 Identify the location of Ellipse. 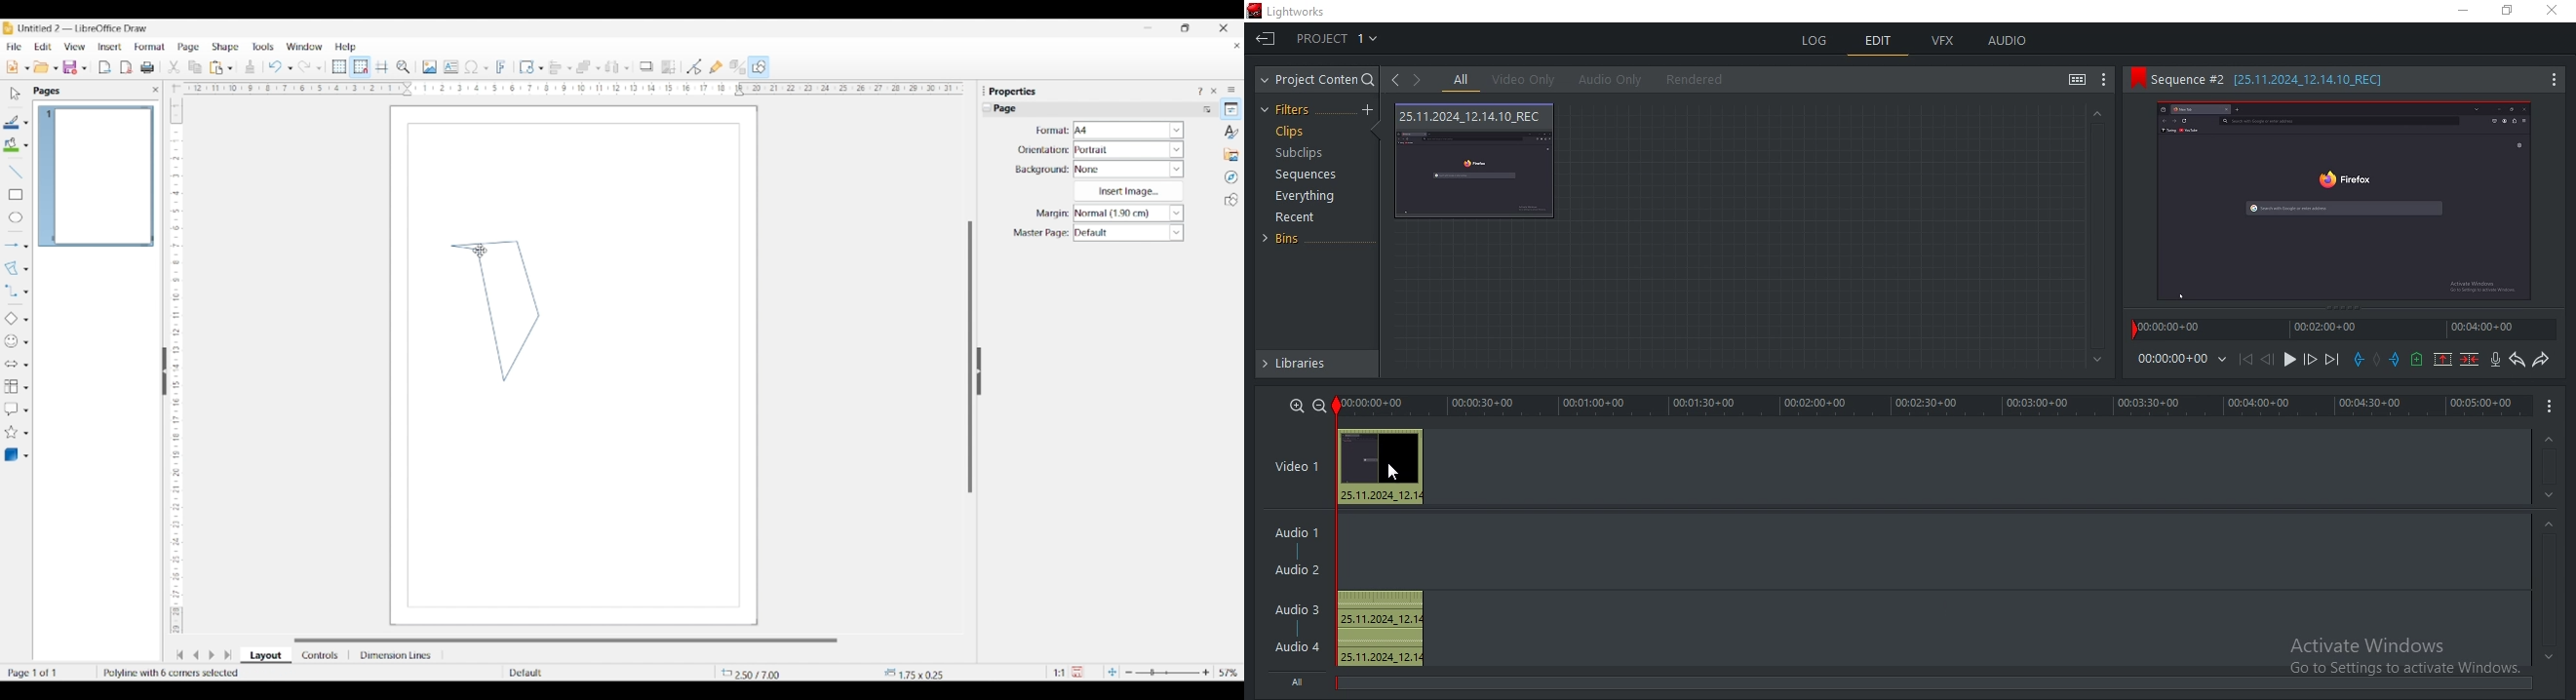
(16, 217).